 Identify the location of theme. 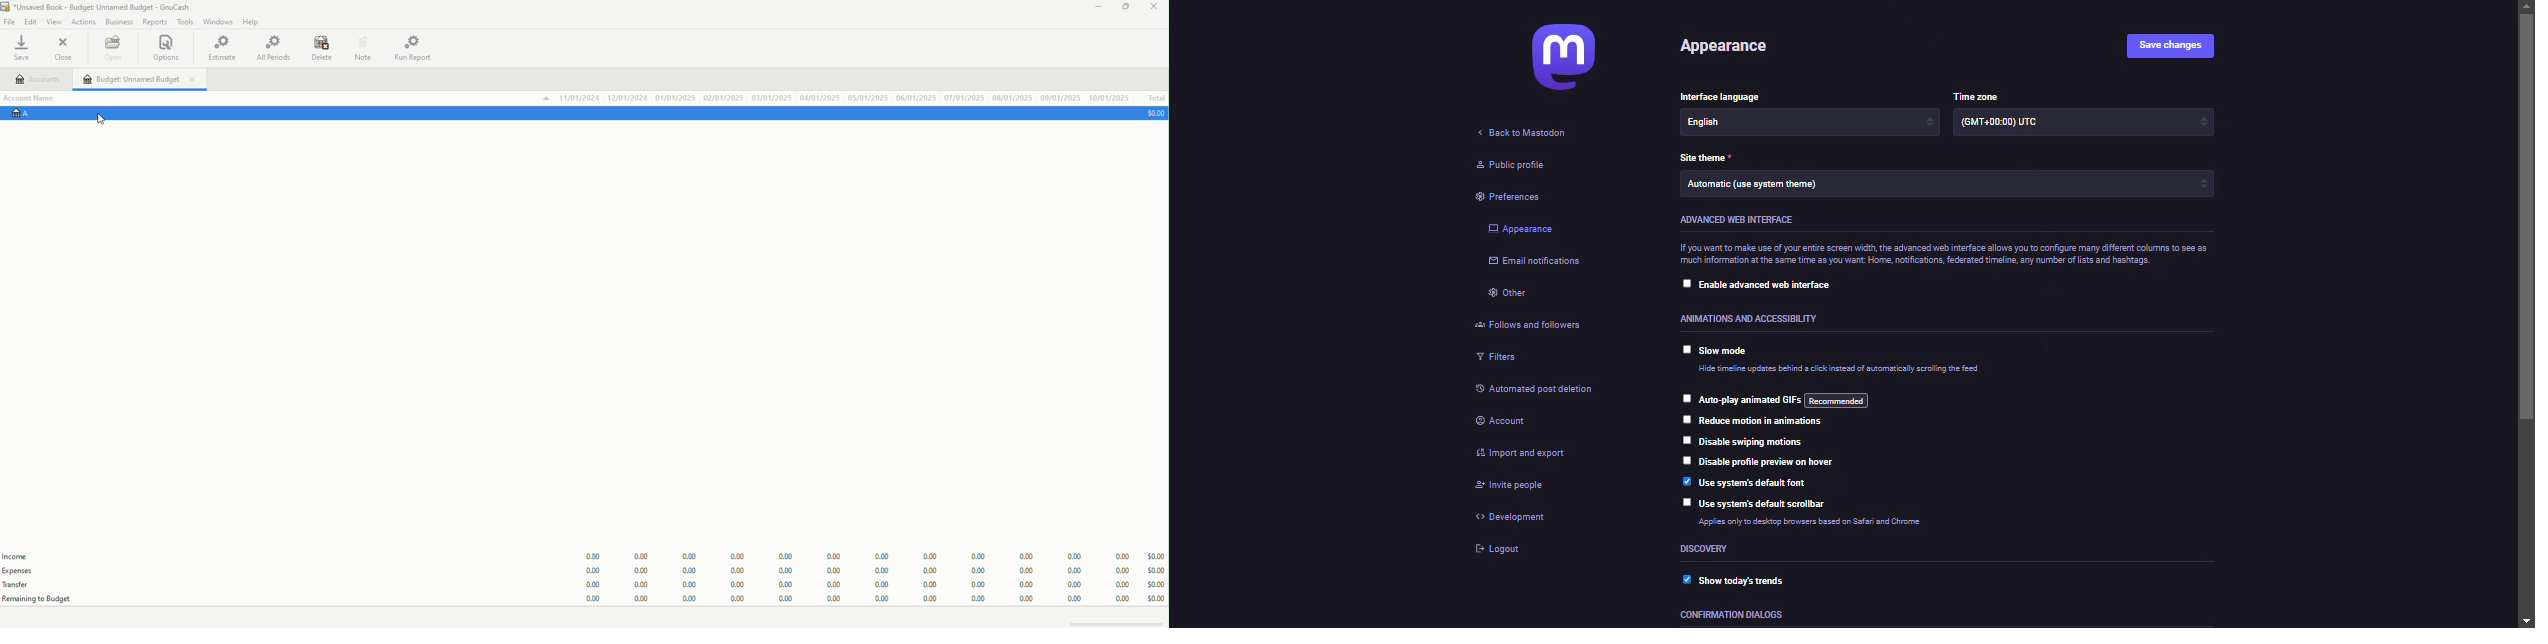
(1757, 188).